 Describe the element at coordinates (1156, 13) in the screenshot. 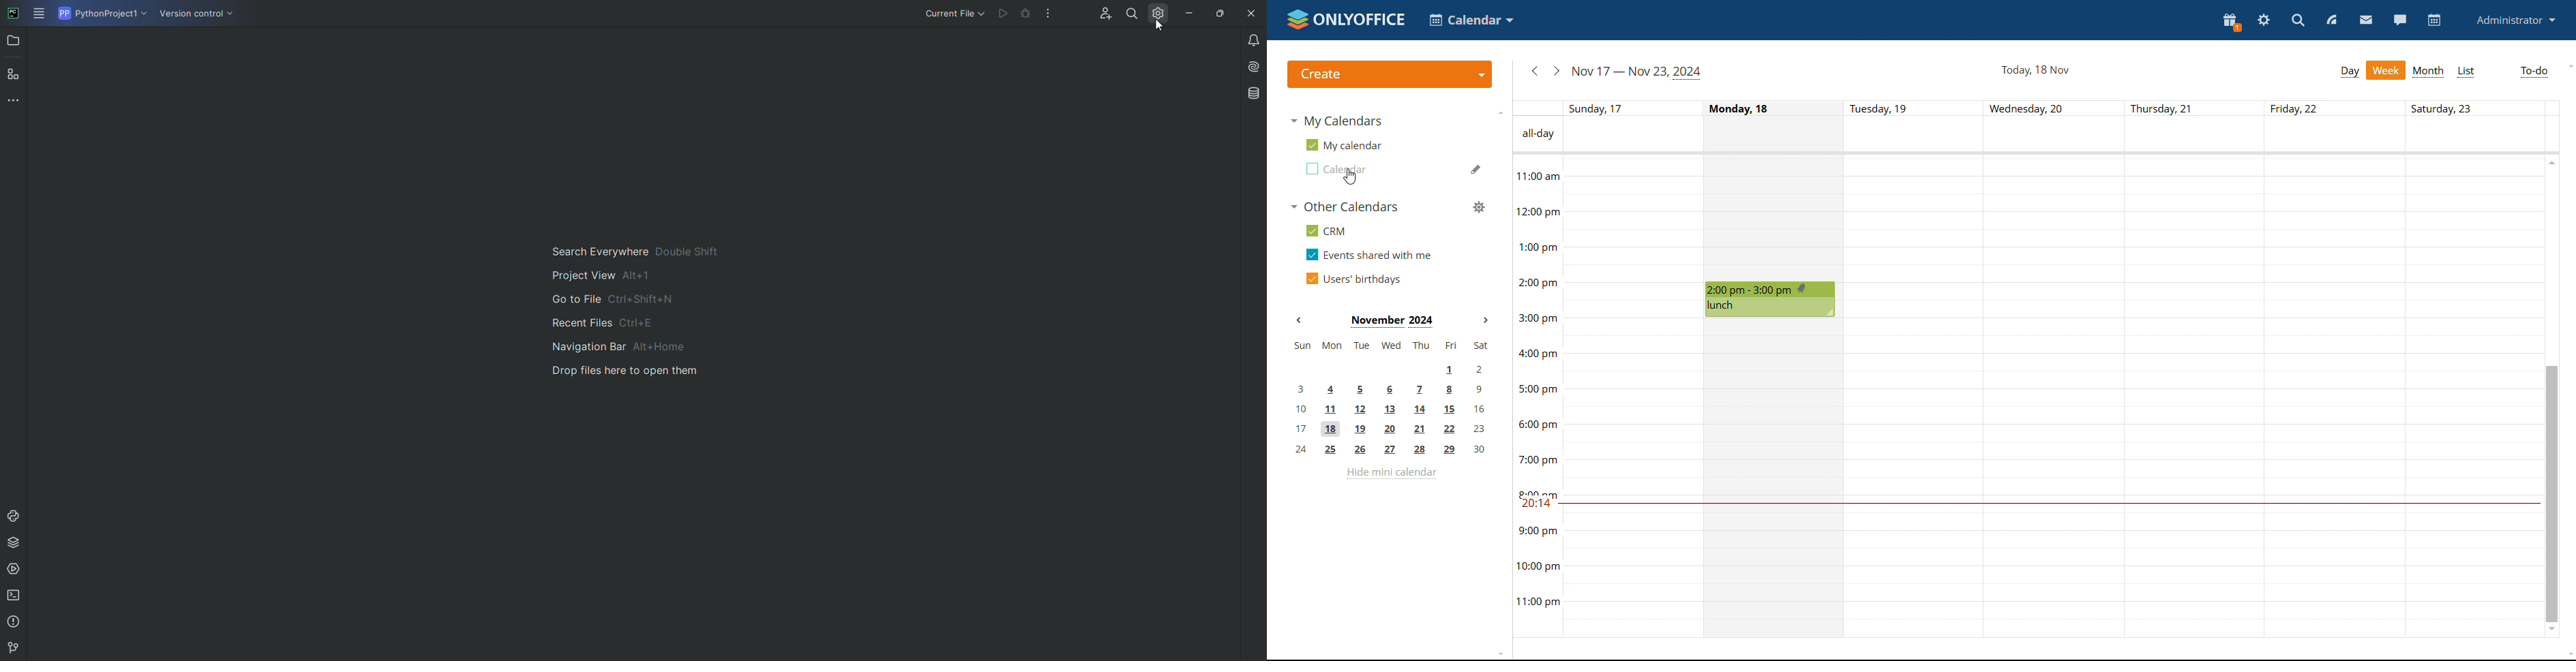

I see `Settings` at that location.